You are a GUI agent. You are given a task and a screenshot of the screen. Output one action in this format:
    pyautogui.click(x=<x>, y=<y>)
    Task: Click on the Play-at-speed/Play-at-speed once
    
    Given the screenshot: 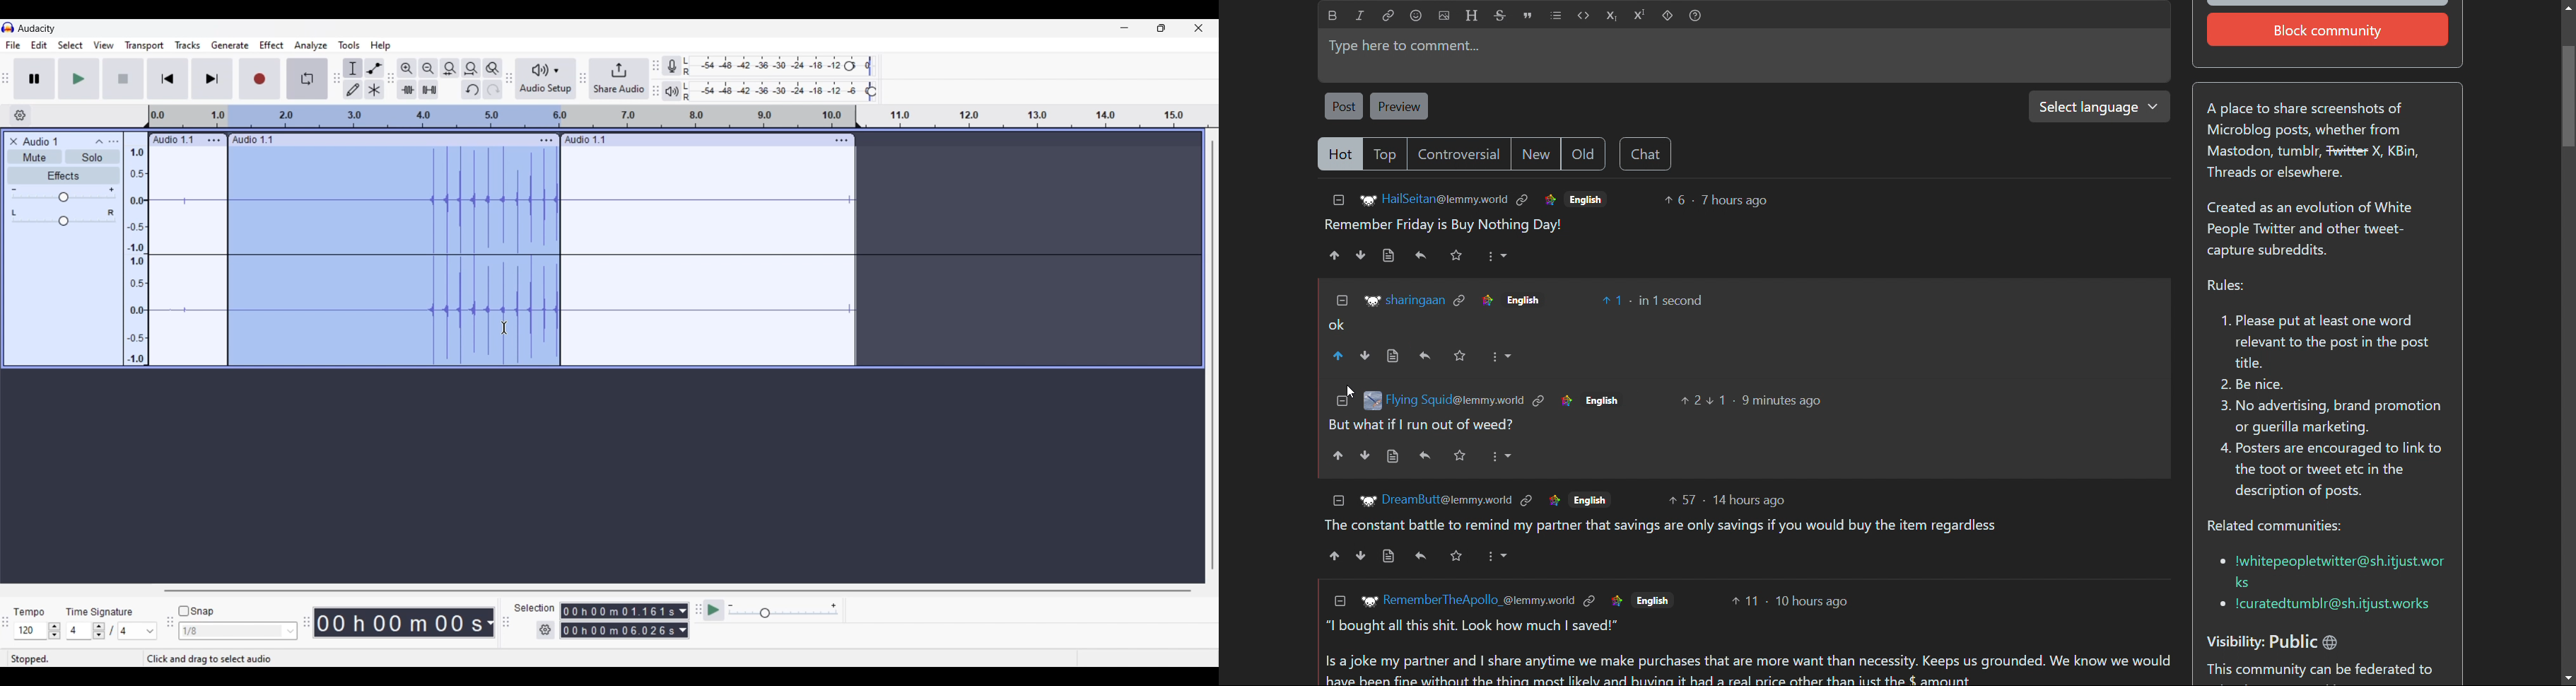 What is the action you would take?
    pyautogui.click(x=714, y=610)
    